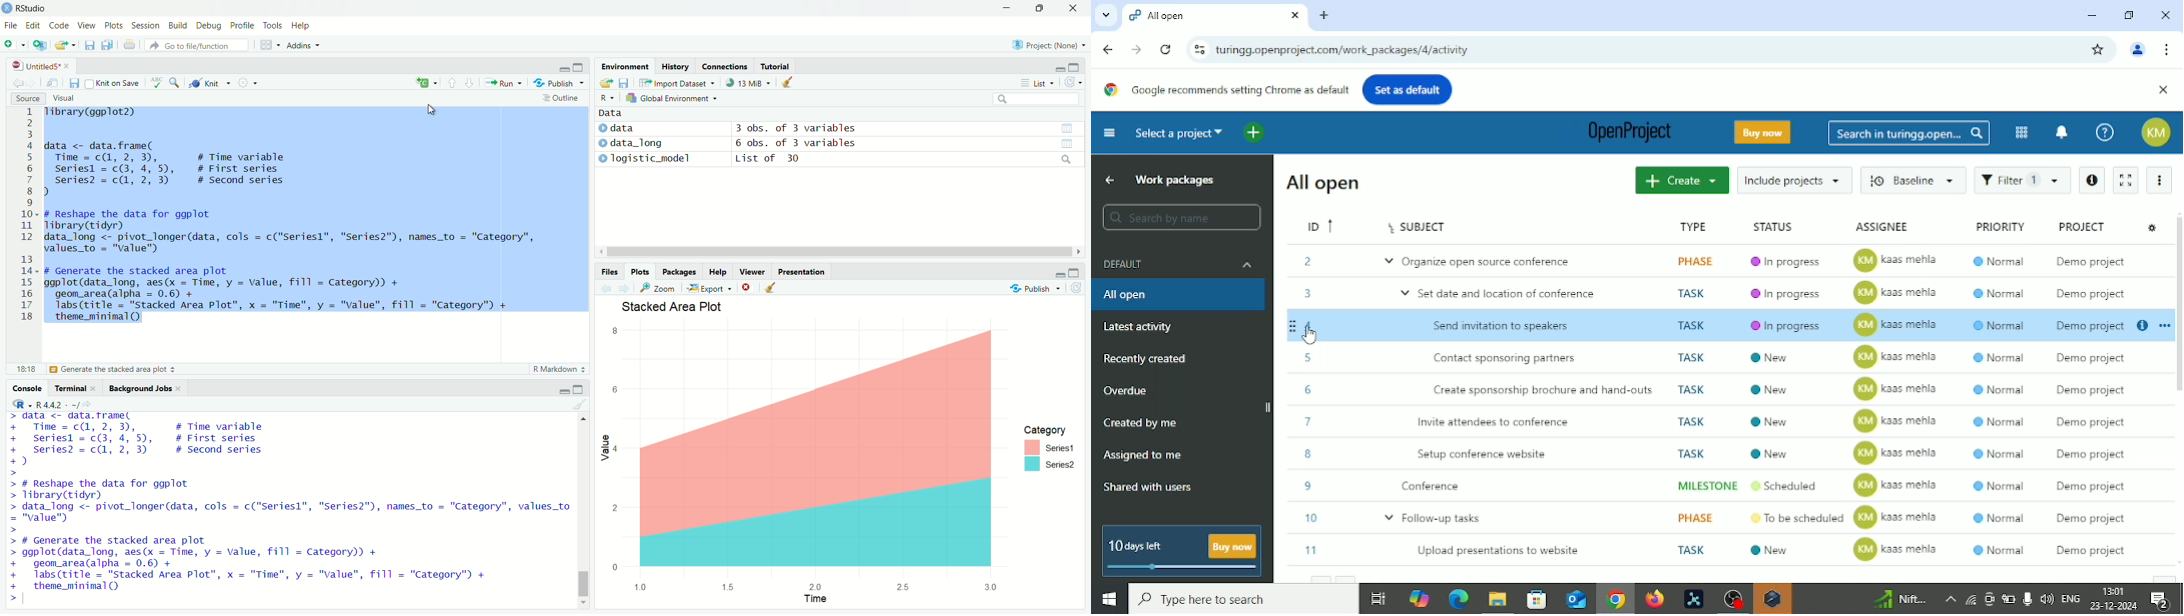  Describe the element at coordinates (804, 271) in the screenshot. I see `Presentation` at that location.